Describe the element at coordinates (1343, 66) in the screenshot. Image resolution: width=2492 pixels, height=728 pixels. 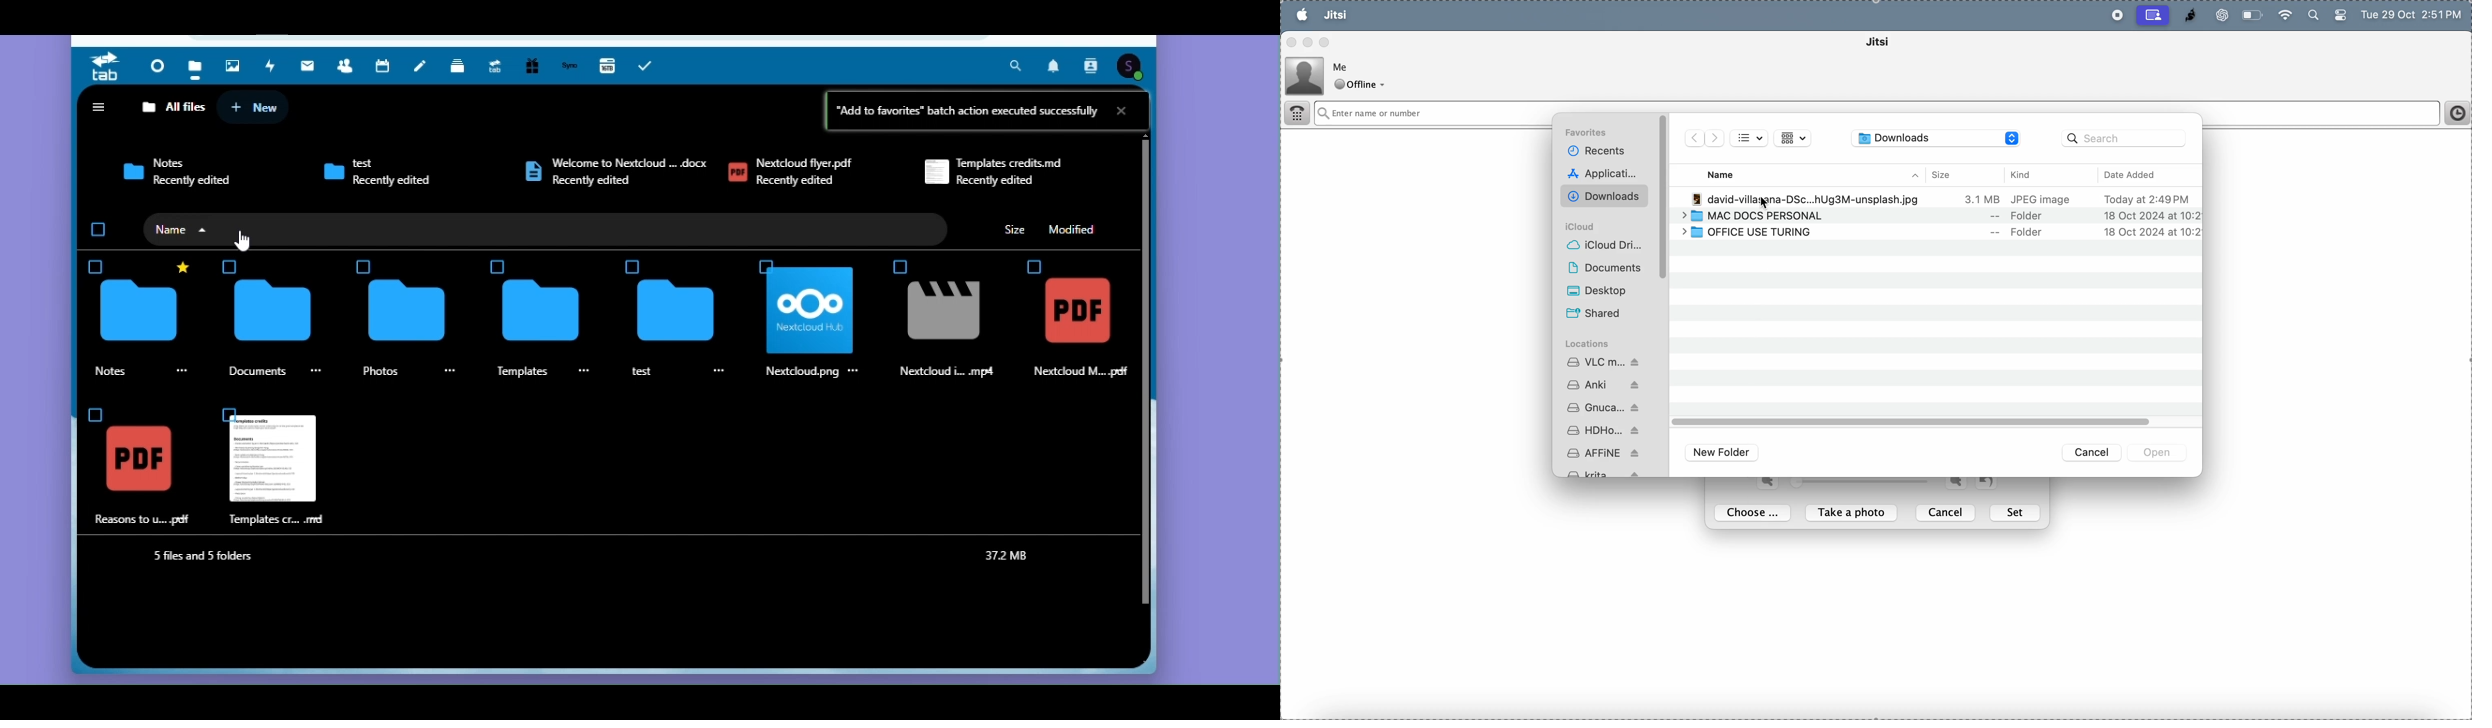
I see `Me` at that location.